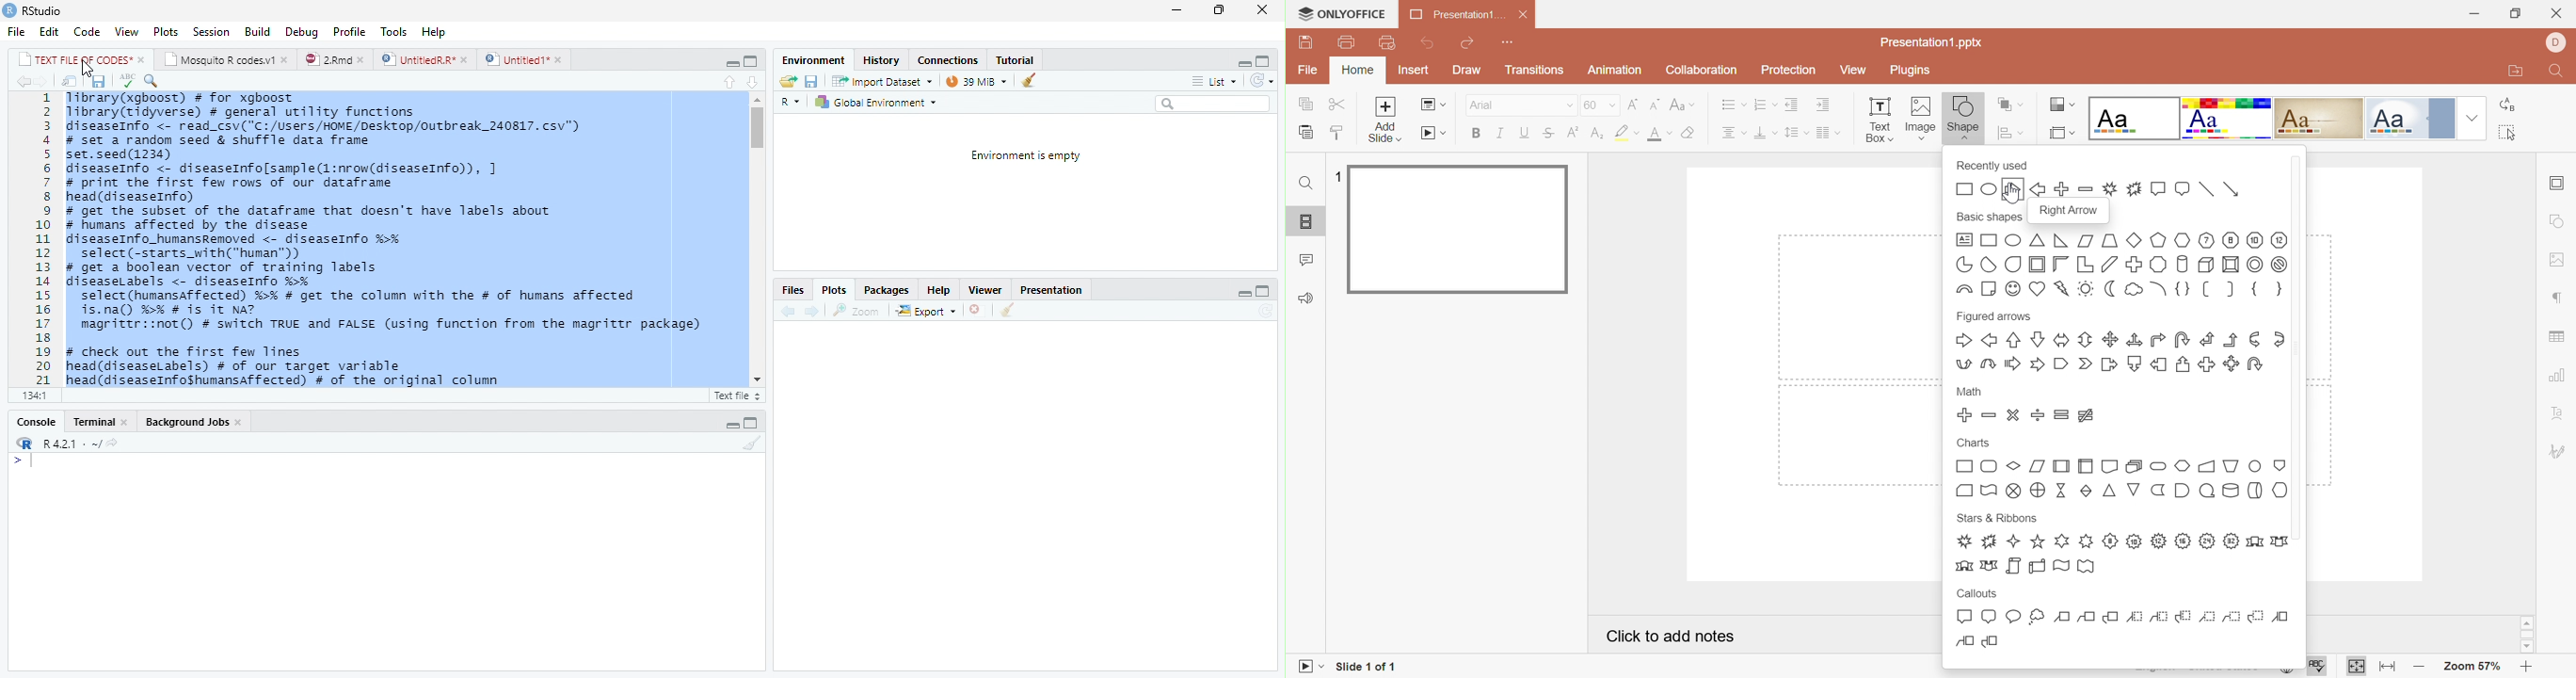  Describe the element at coordinates (287, 365) in the screenshot. I see `# check out the first few Tines
head(diseaseLabels) # of our target variable
head(diseaseInfoShumansaffected) # of the original column` at that location.